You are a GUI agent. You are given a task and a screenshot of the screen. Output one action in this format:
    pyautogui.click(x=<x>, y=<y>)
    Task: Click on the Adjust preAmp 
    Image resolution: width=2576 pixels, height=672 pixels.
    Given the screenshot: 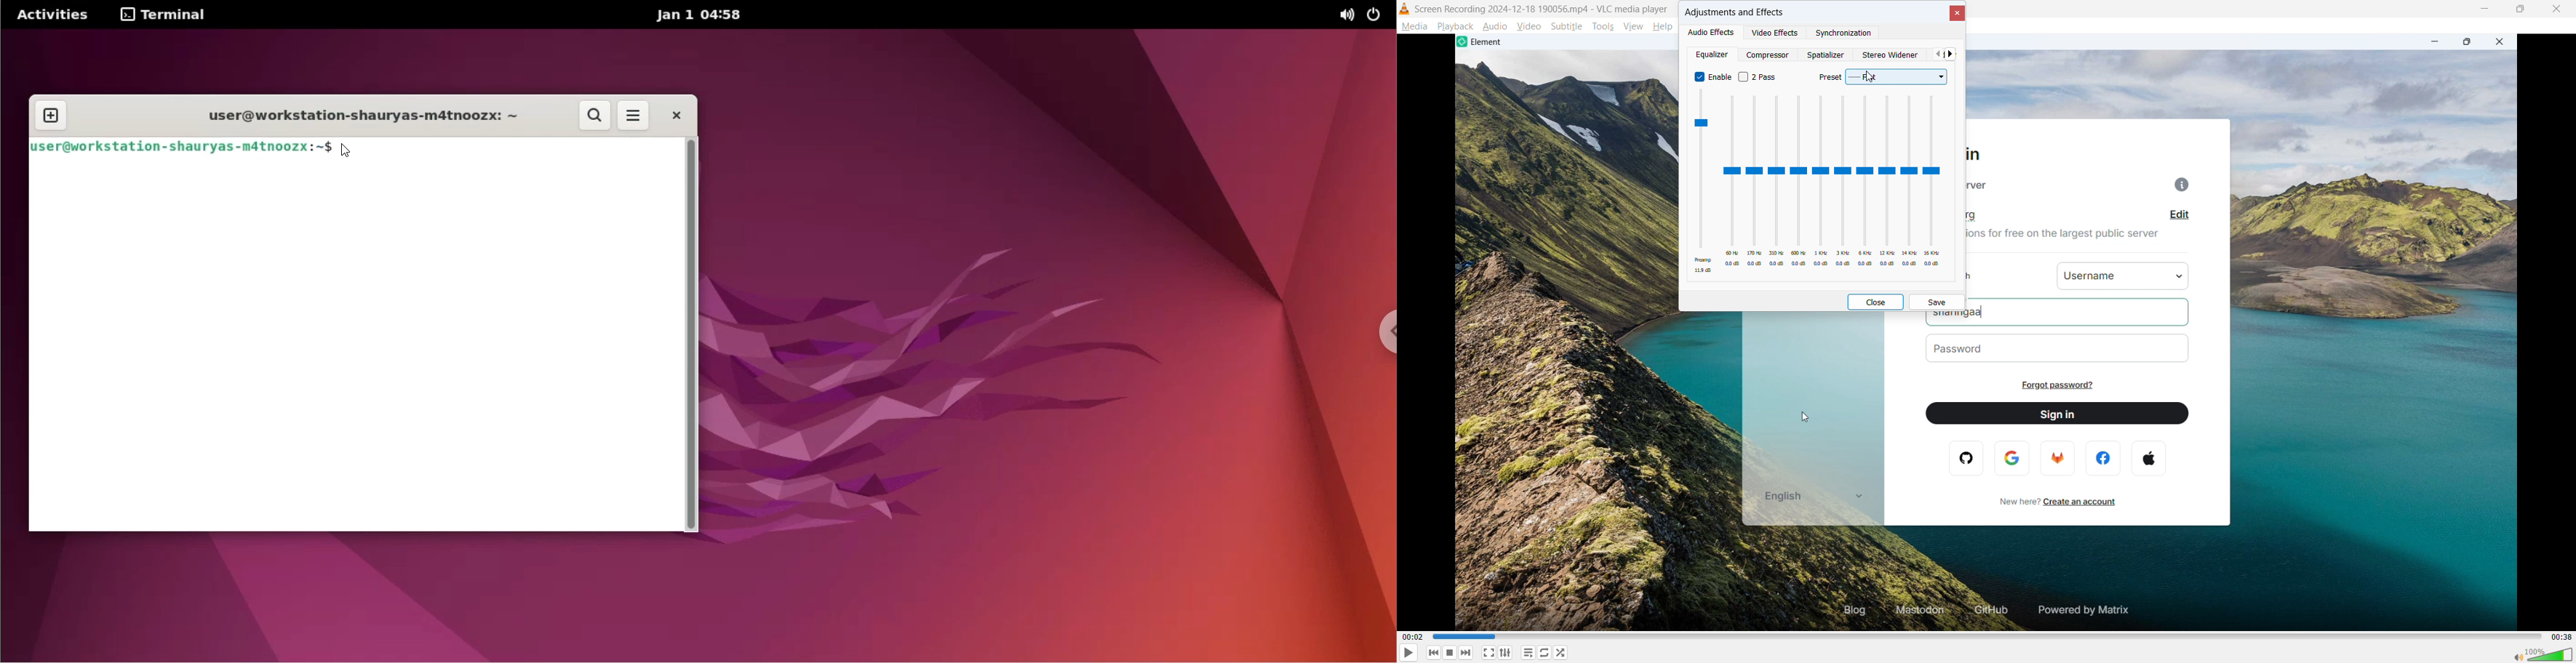 What is the action you would take?
    pyautogui.click(x=1702, y=182)
    